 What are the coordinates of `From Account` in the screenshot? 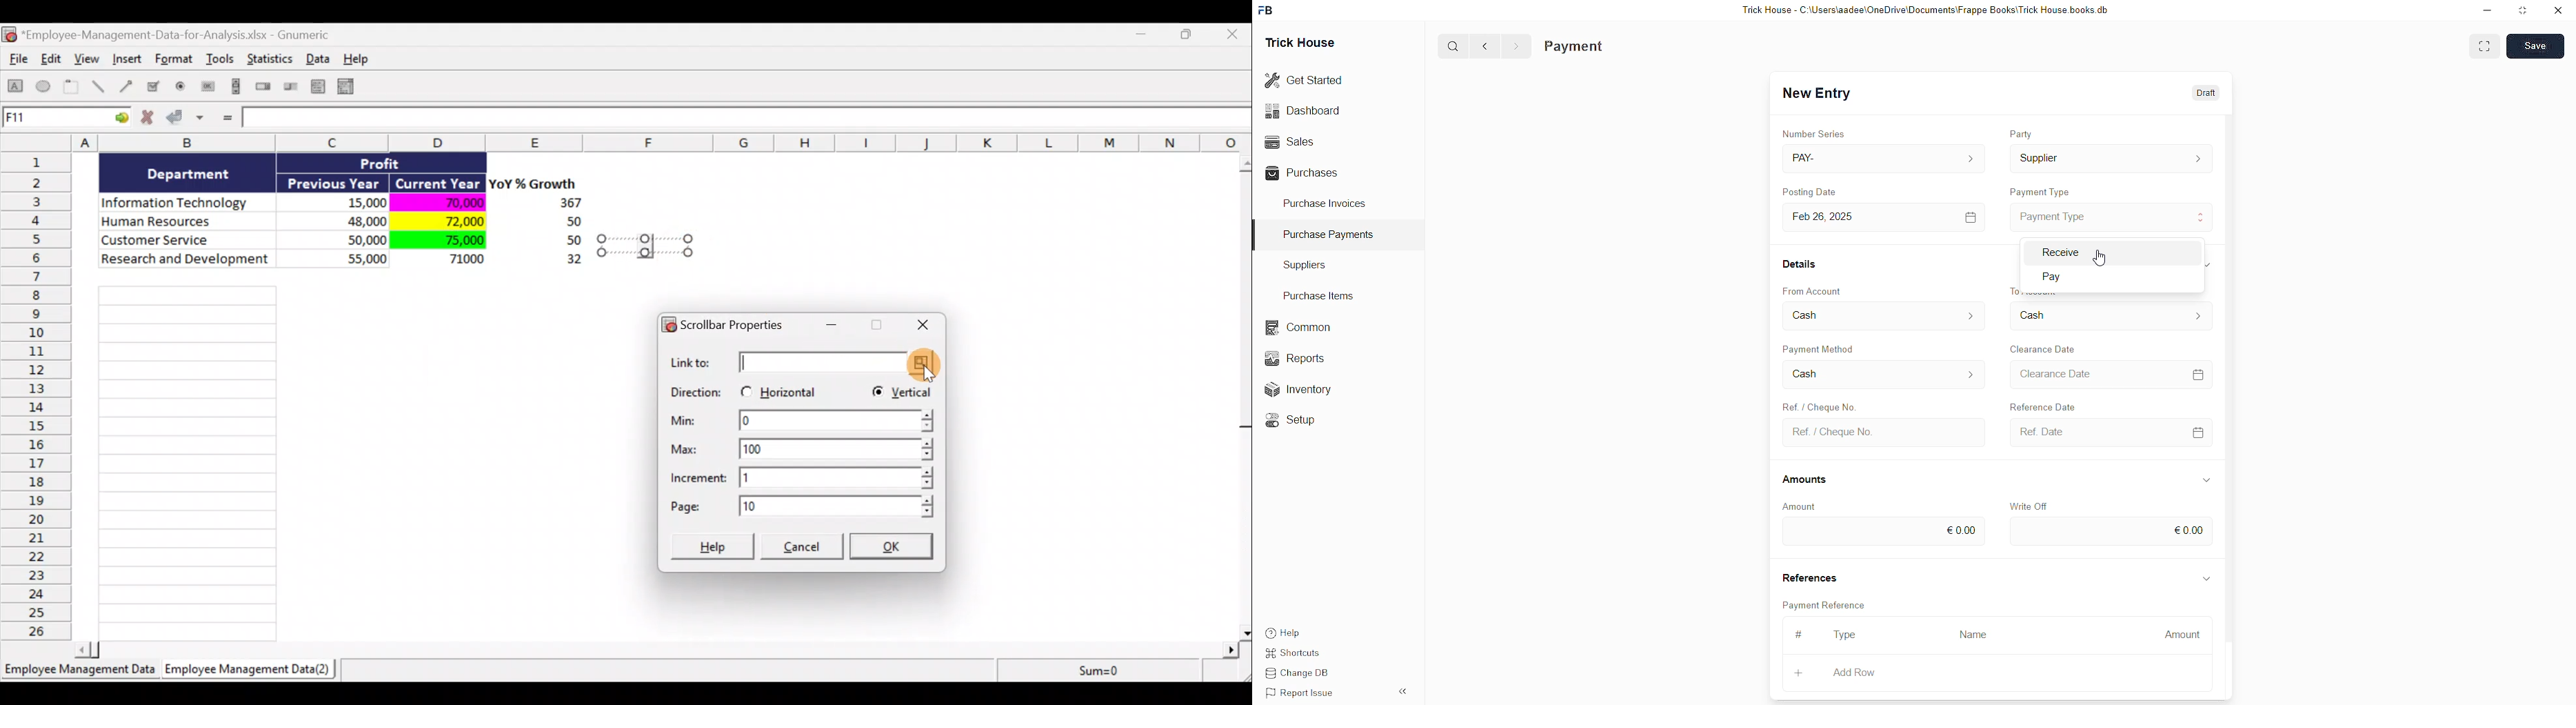 It's located at (1885, 315).